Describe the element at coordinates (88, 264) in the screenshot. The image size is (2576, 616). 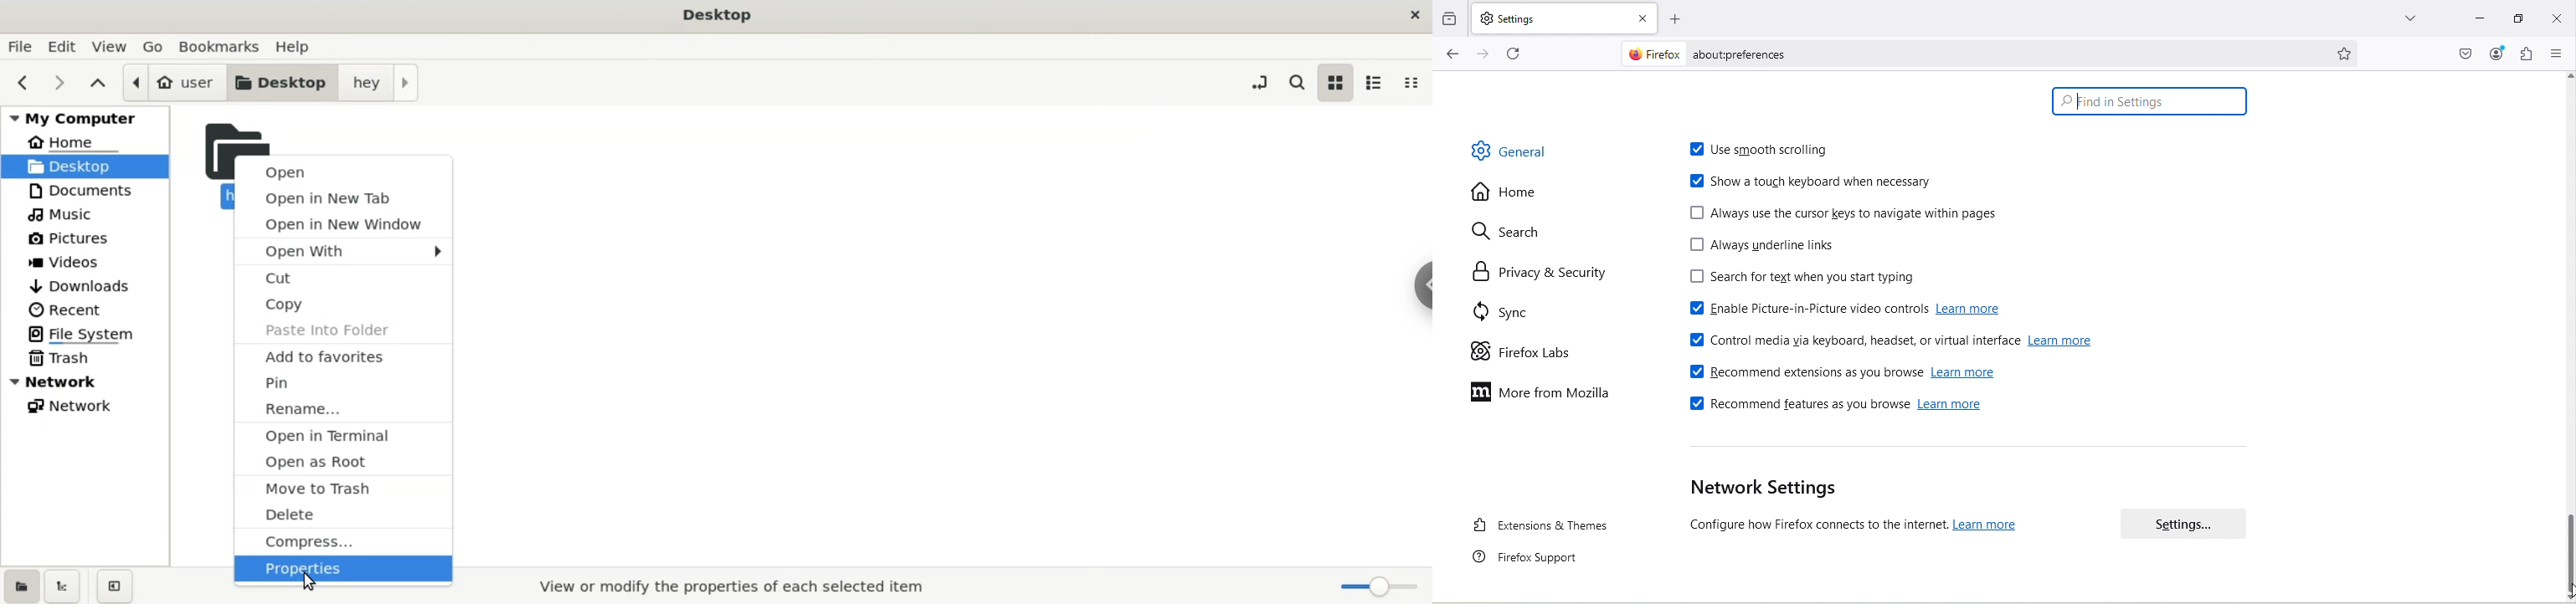
I see `videos` at that location.